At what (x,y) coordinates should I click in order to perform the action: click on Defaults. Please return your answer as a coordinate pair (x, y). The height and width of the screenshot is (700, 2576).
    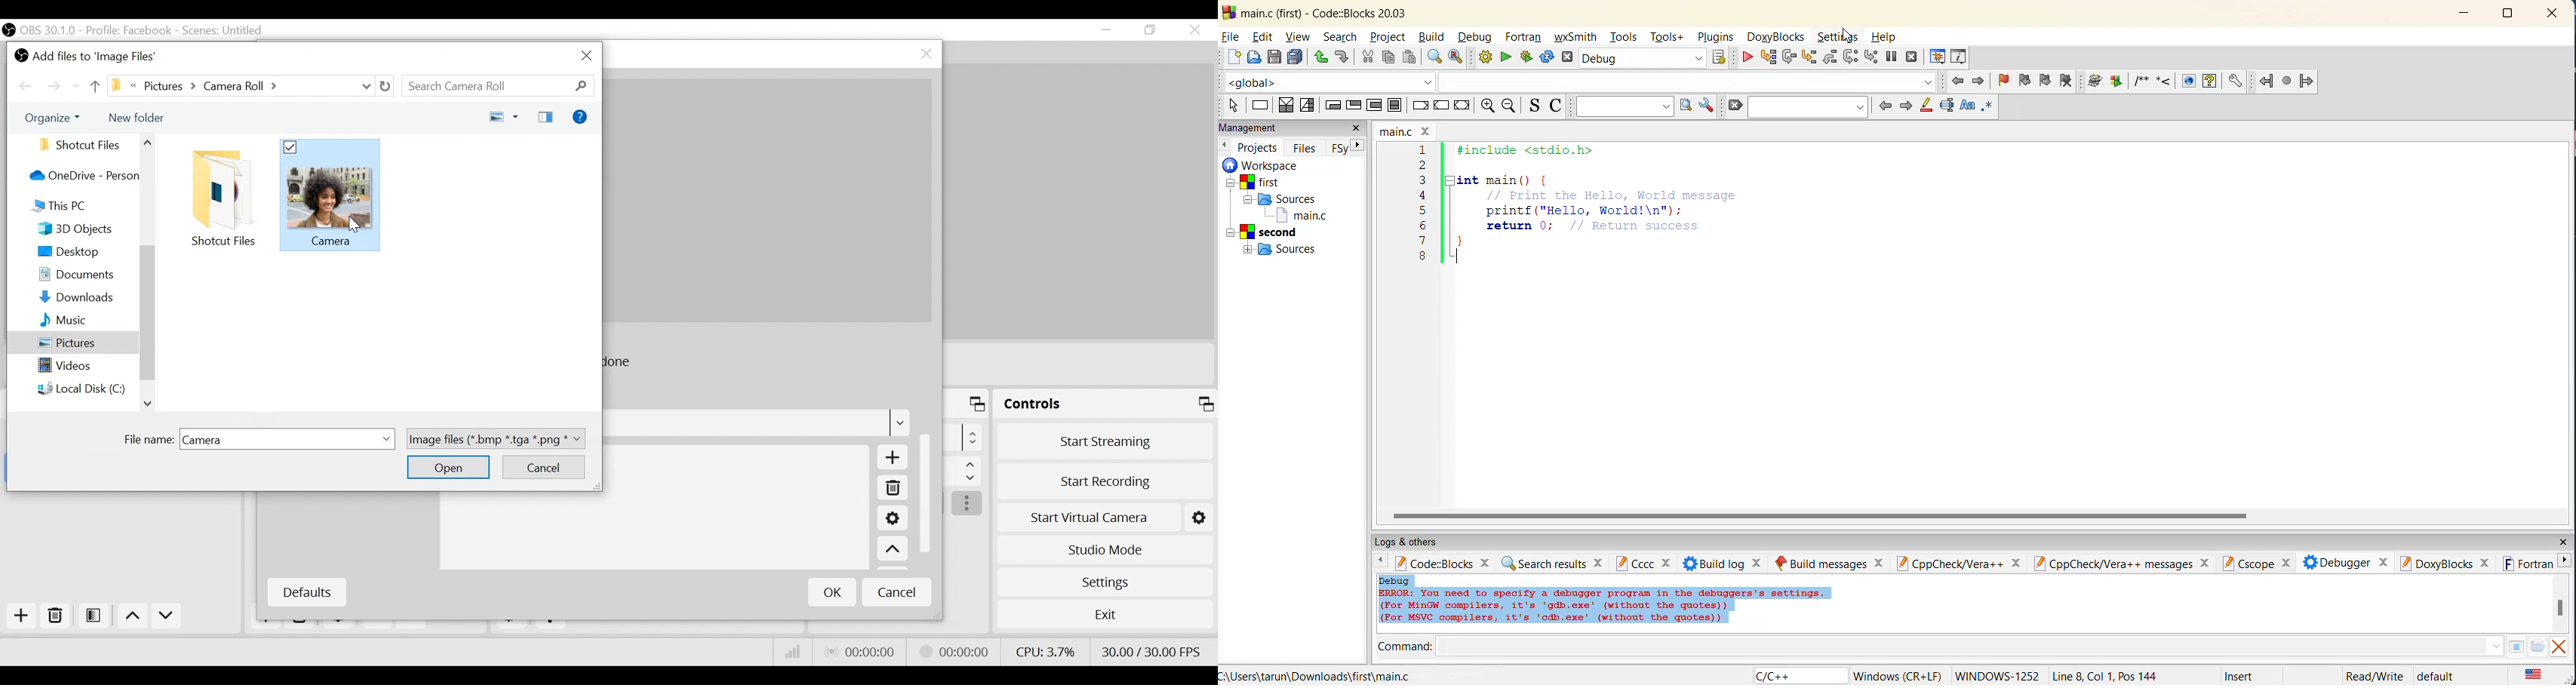
    Looking at the image, I should click on (306, 592).